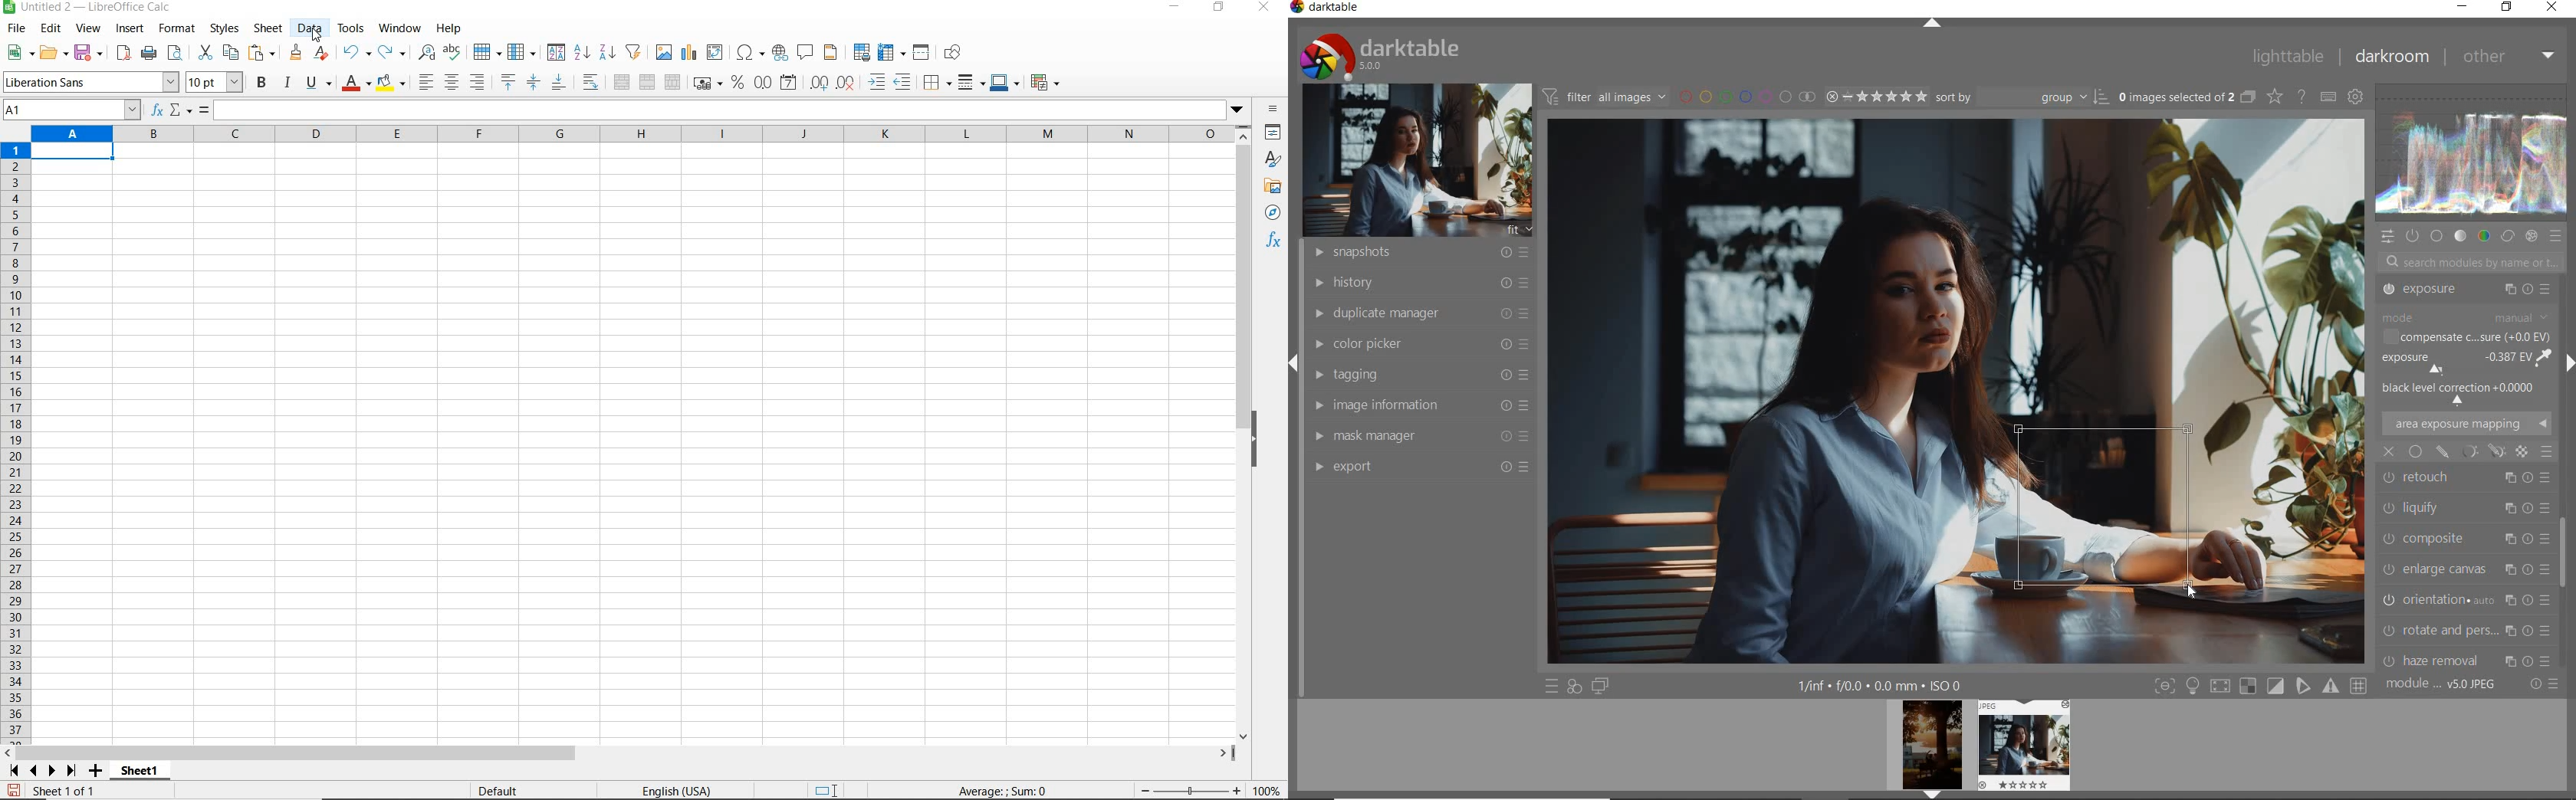 This screenshot has width=2576, height=812. What do you see at coordinates (1418, 284) in the screenshot?
I see `HISTORY` at bounding box center [1418, 284].